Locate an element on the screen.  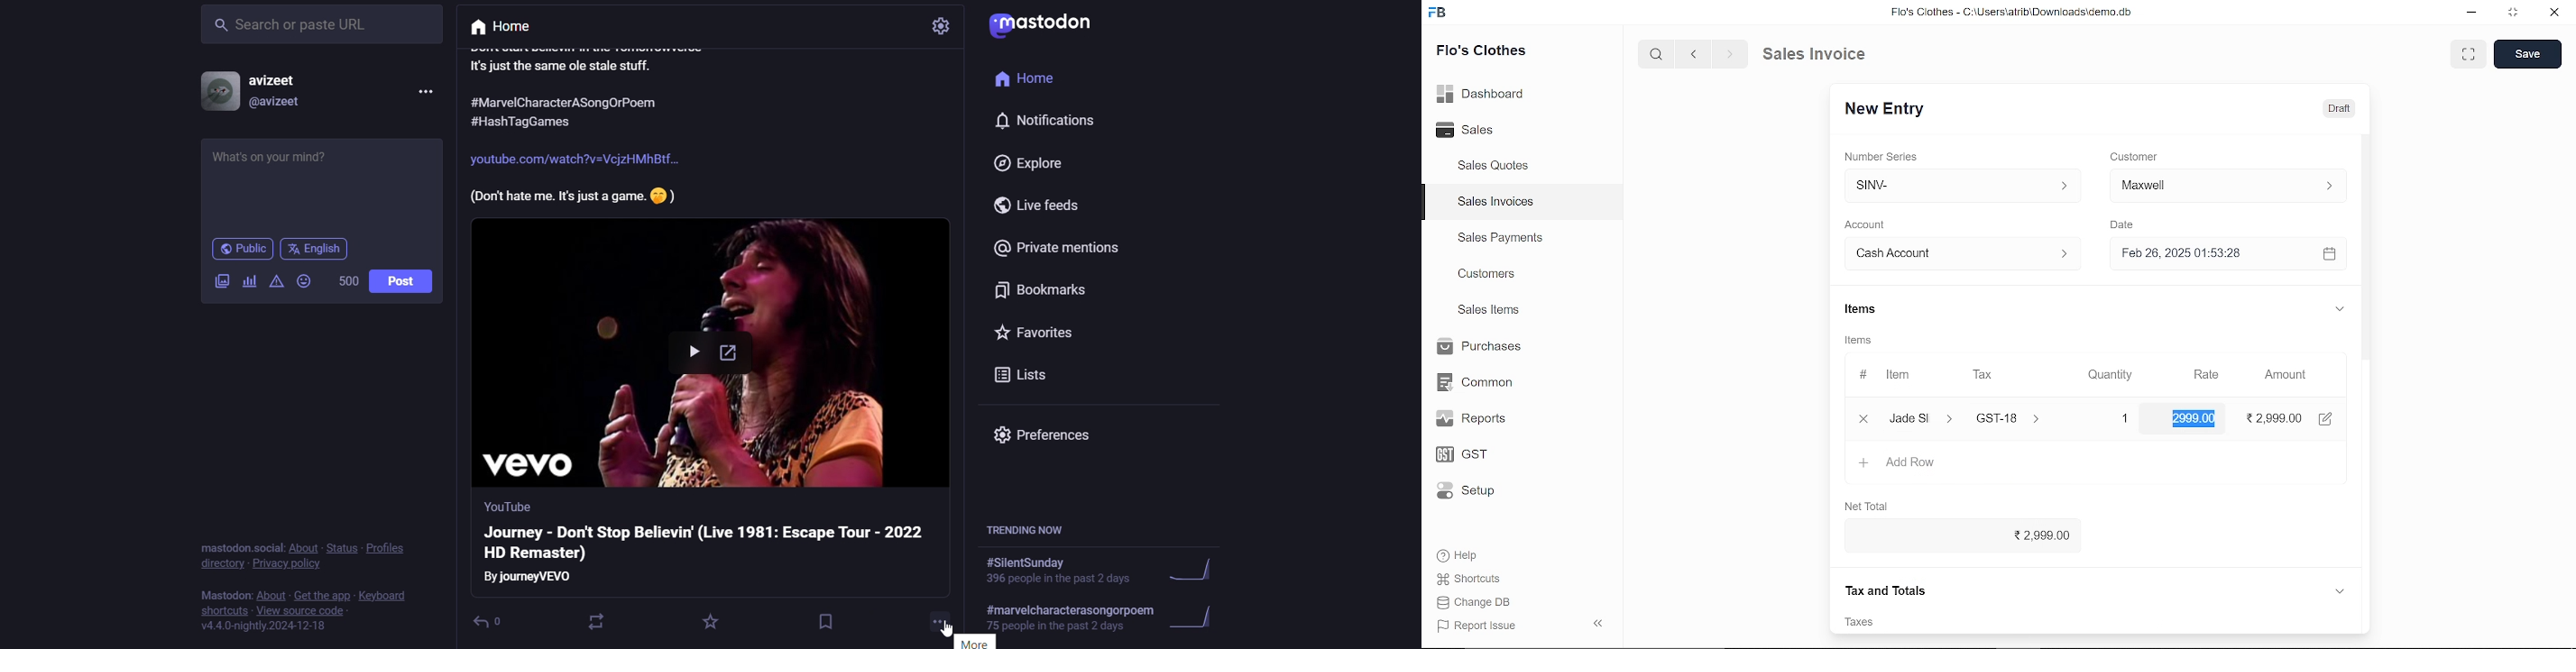
Date is located at coordinates (2121, 225).